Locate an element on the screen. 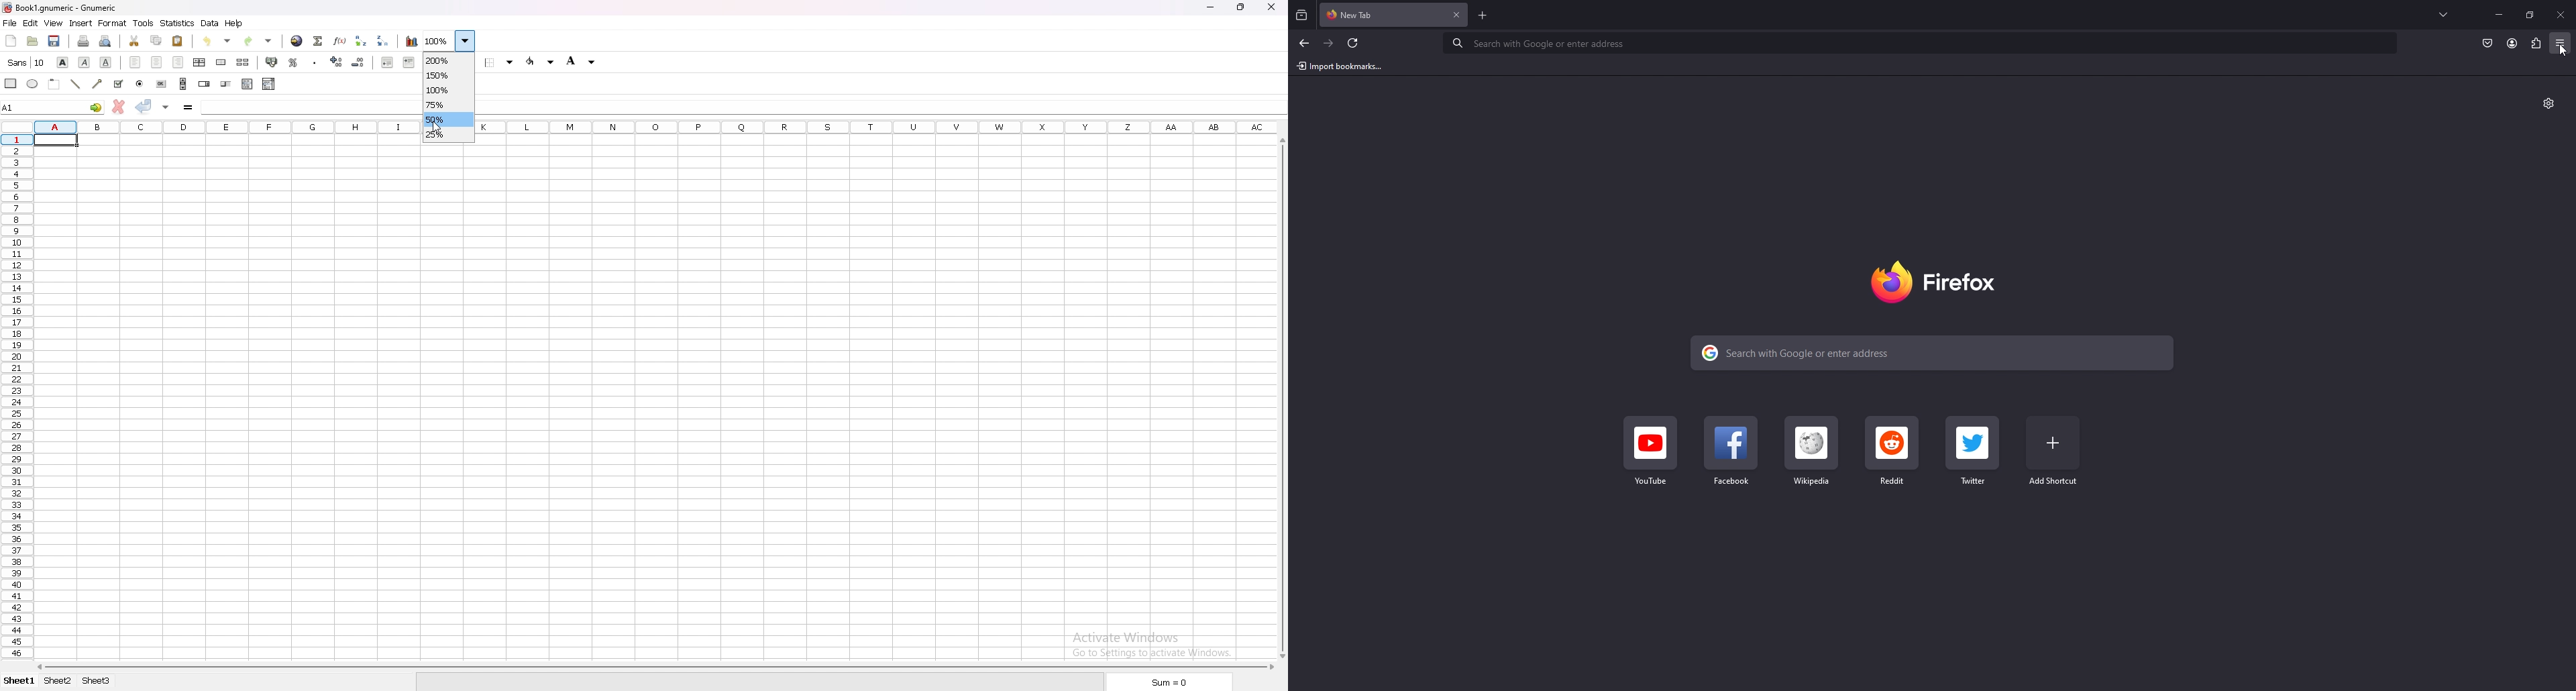  cursor is located at coordinates (2561, 52).